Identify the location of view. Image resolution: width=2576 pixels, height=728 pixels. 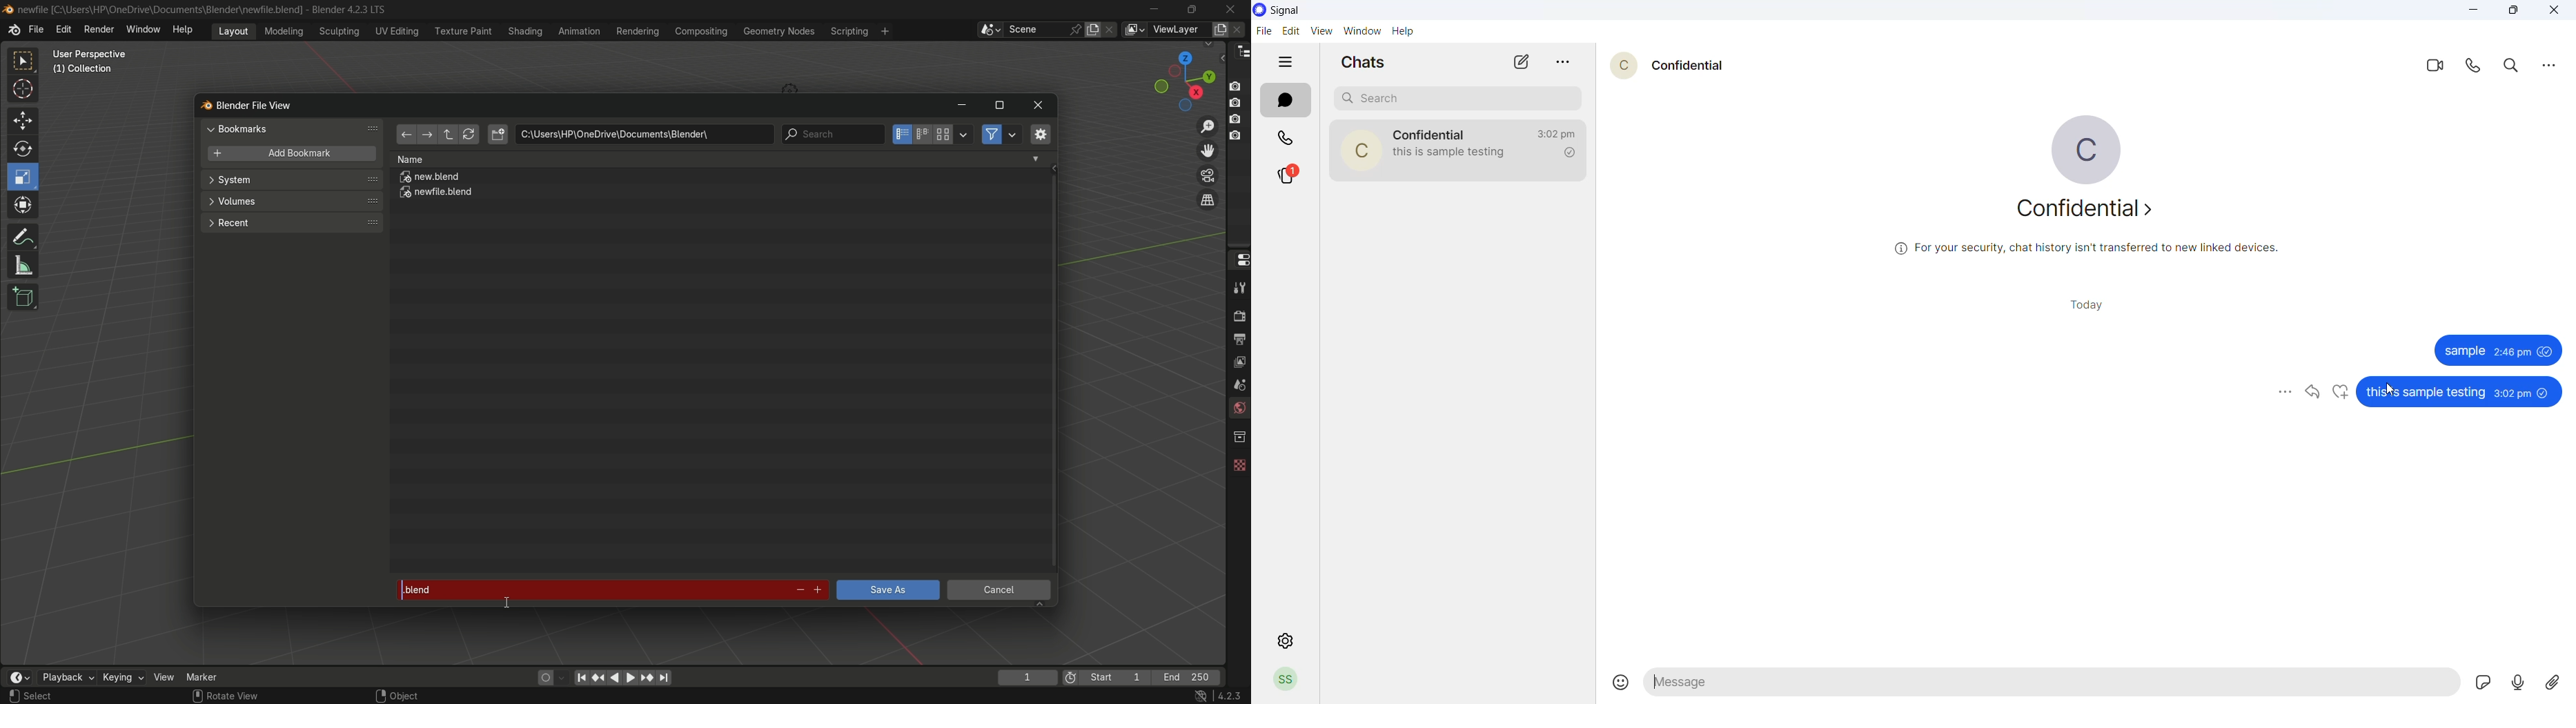
(164, 677).